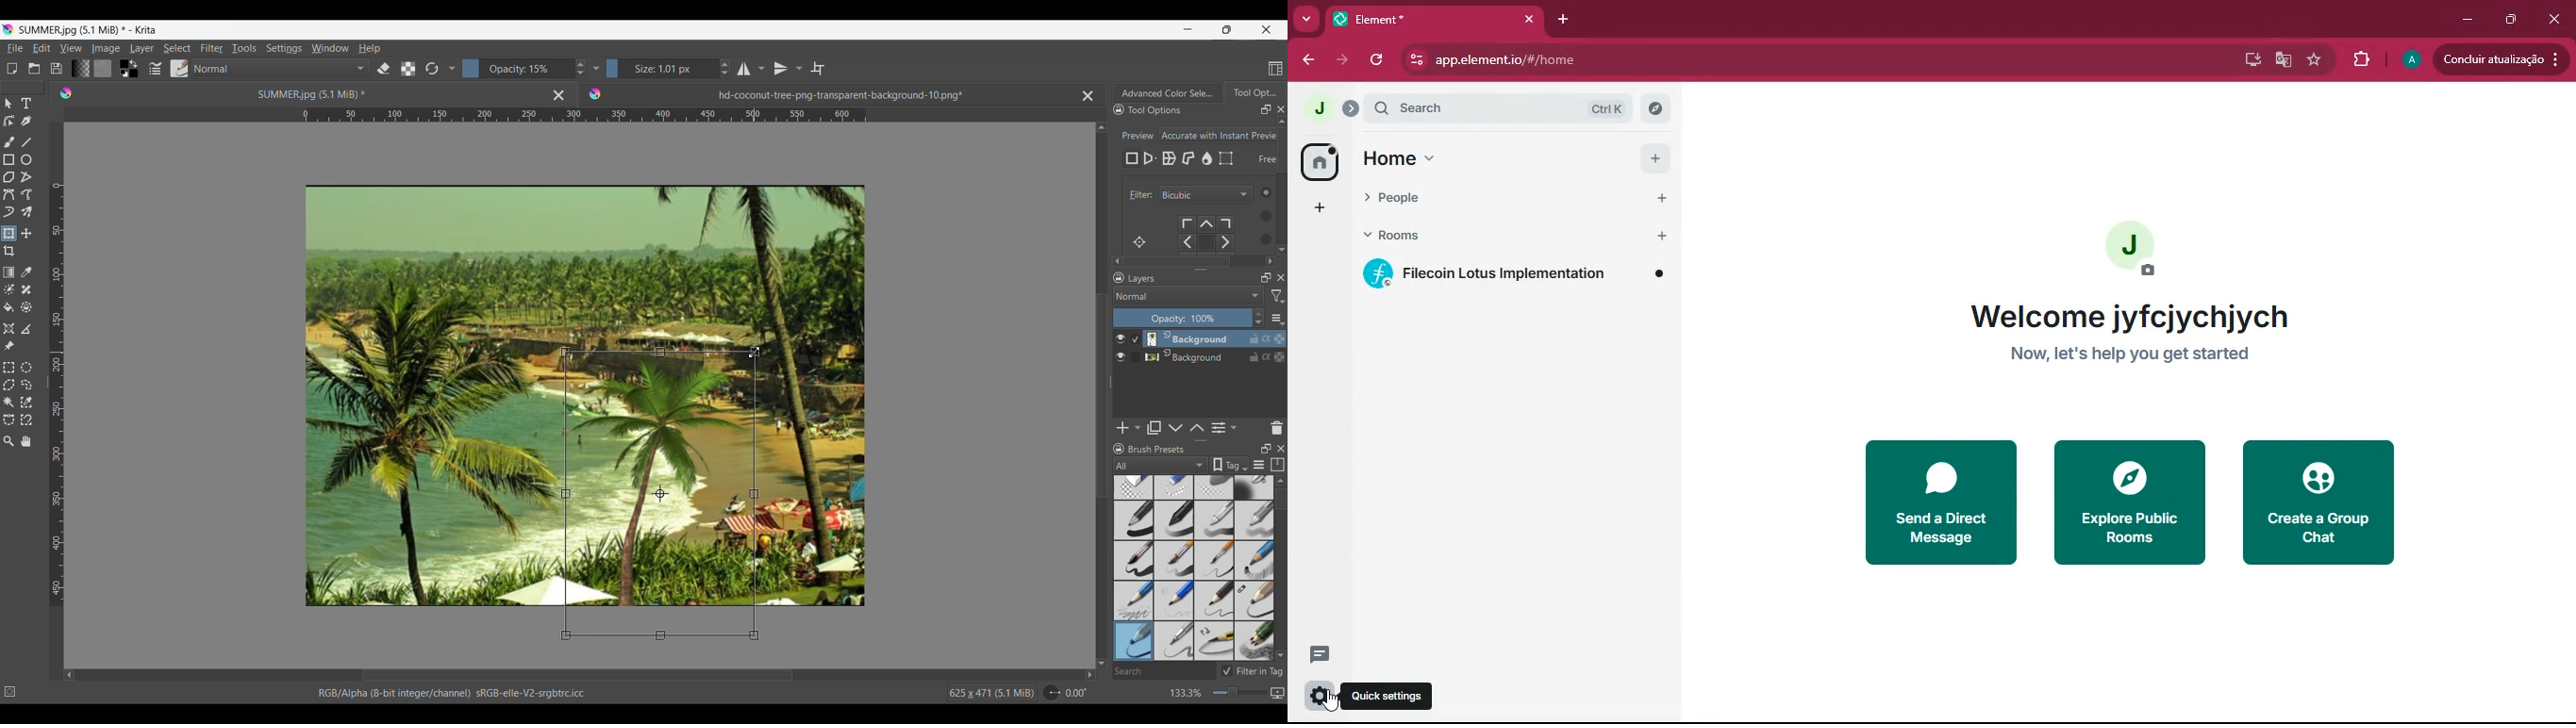 The width and height of the screenshot is (2576, 728). I want to click on Free, so click(1132, 159).